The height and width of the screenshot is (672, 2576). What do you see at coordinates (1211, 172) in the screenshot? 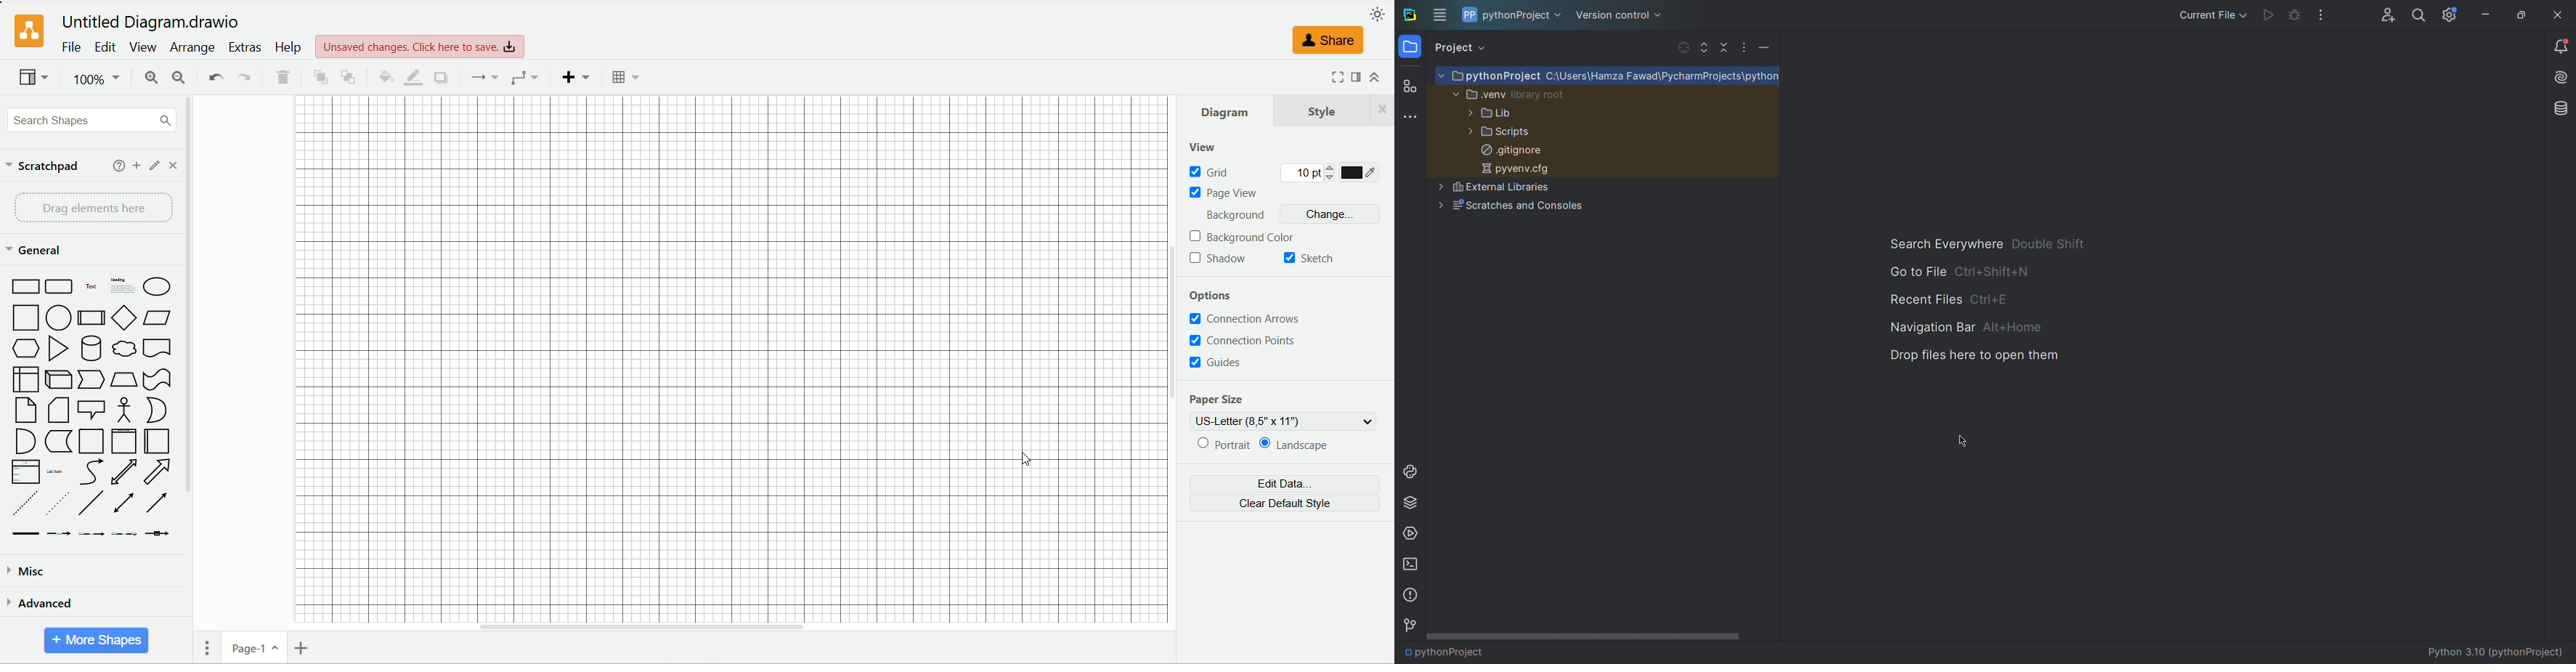
I see `grid` at bounding box center [1211, 172].